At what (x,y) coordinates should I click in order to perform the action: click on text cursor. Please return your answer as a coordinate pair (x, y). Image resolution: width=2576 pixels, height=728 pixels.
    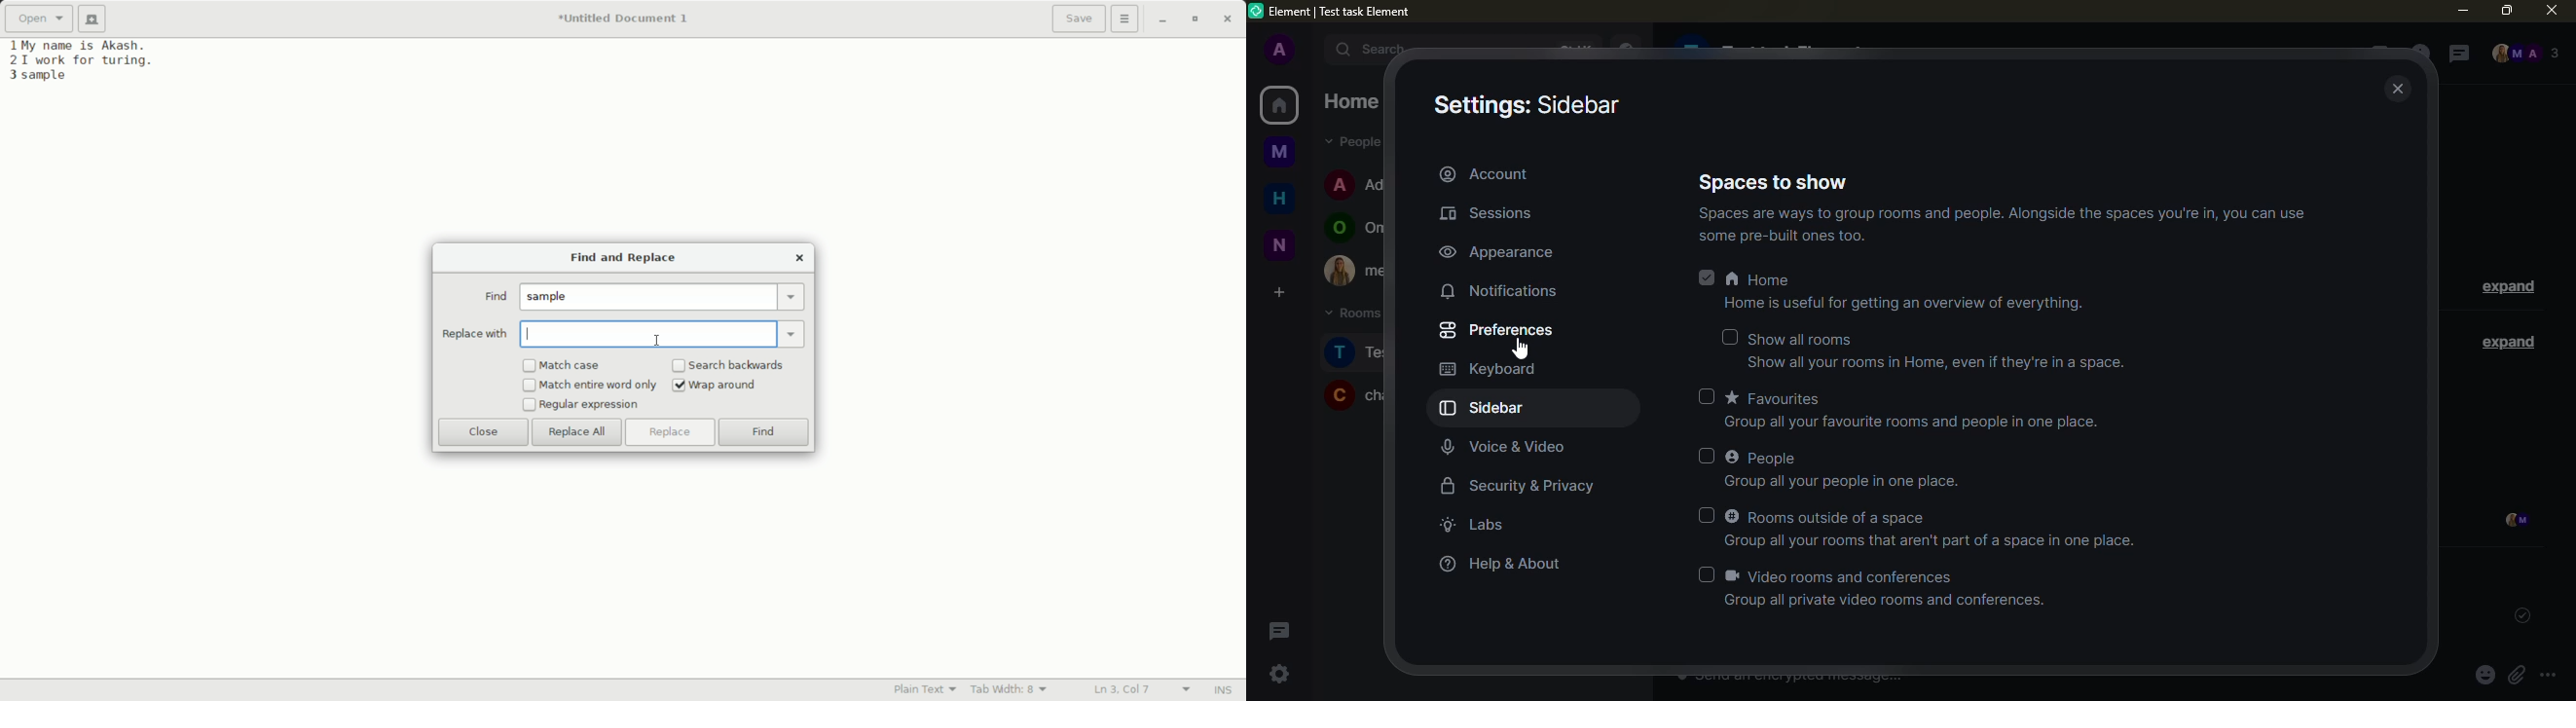
    Looking at the image, I should click on (659, 339).